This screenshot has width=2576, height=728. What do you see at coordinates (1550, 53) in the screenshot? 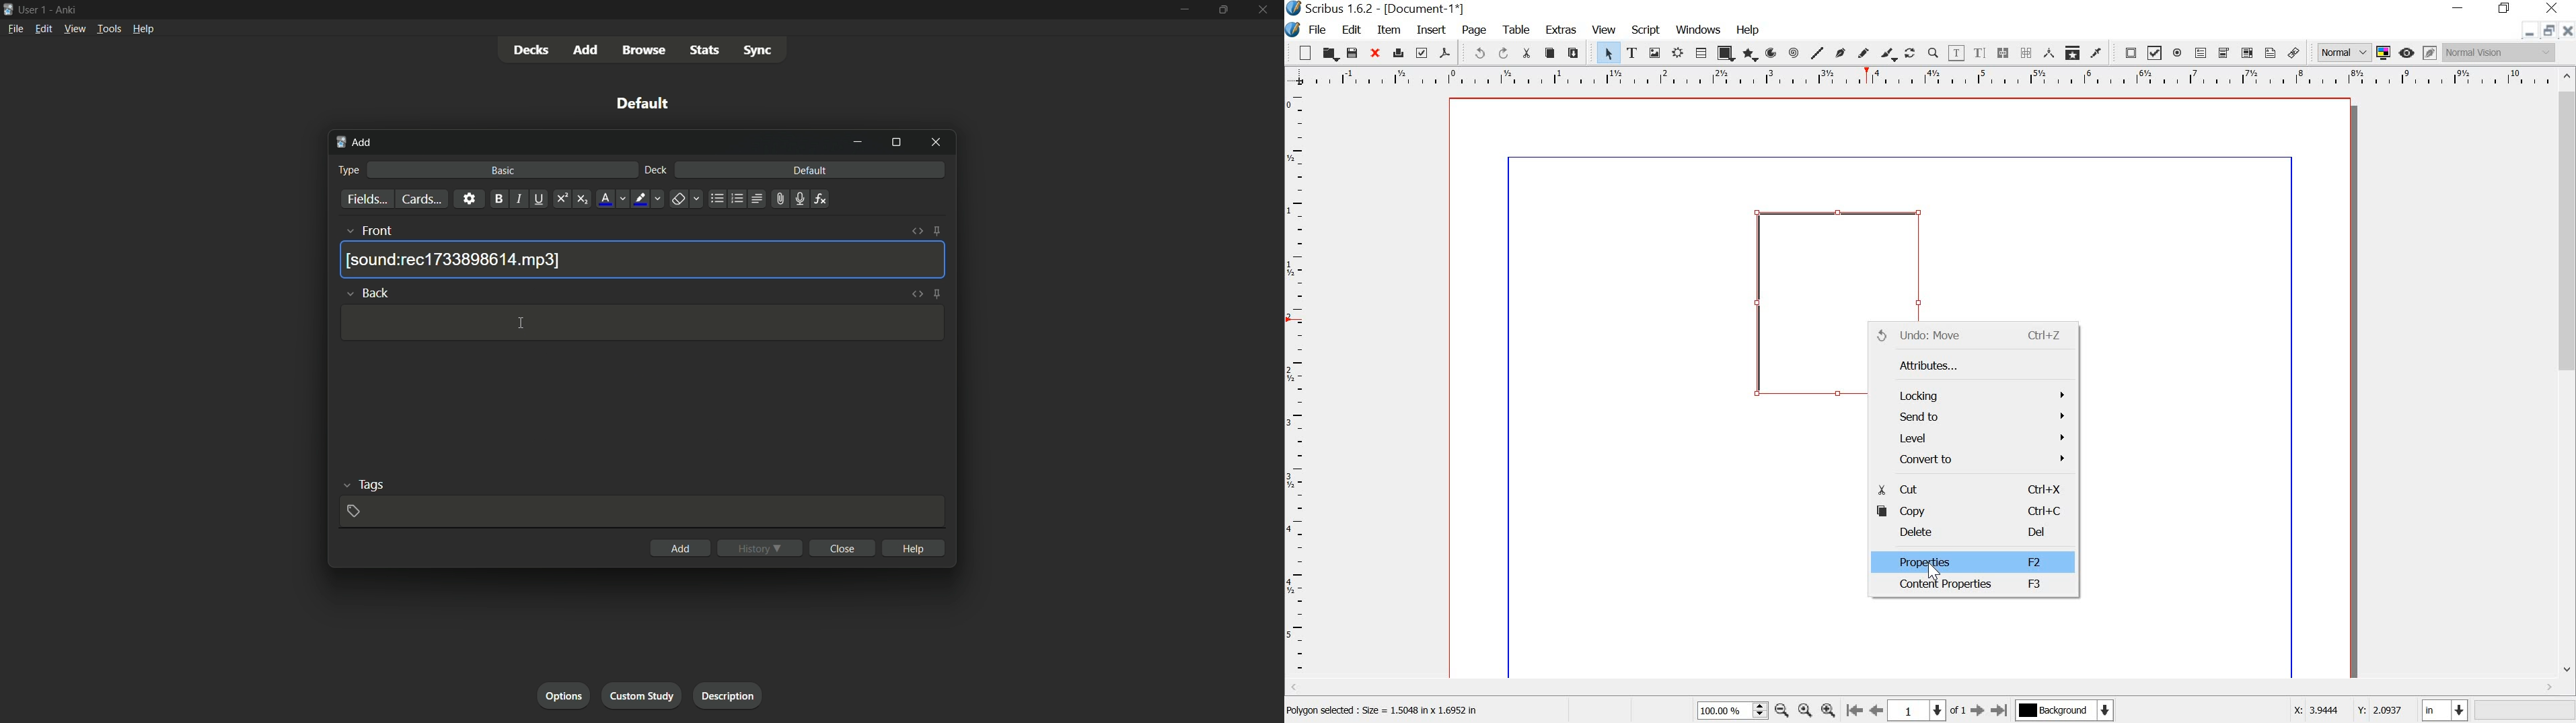
I see `copy` at bounding box center [1550, 53].